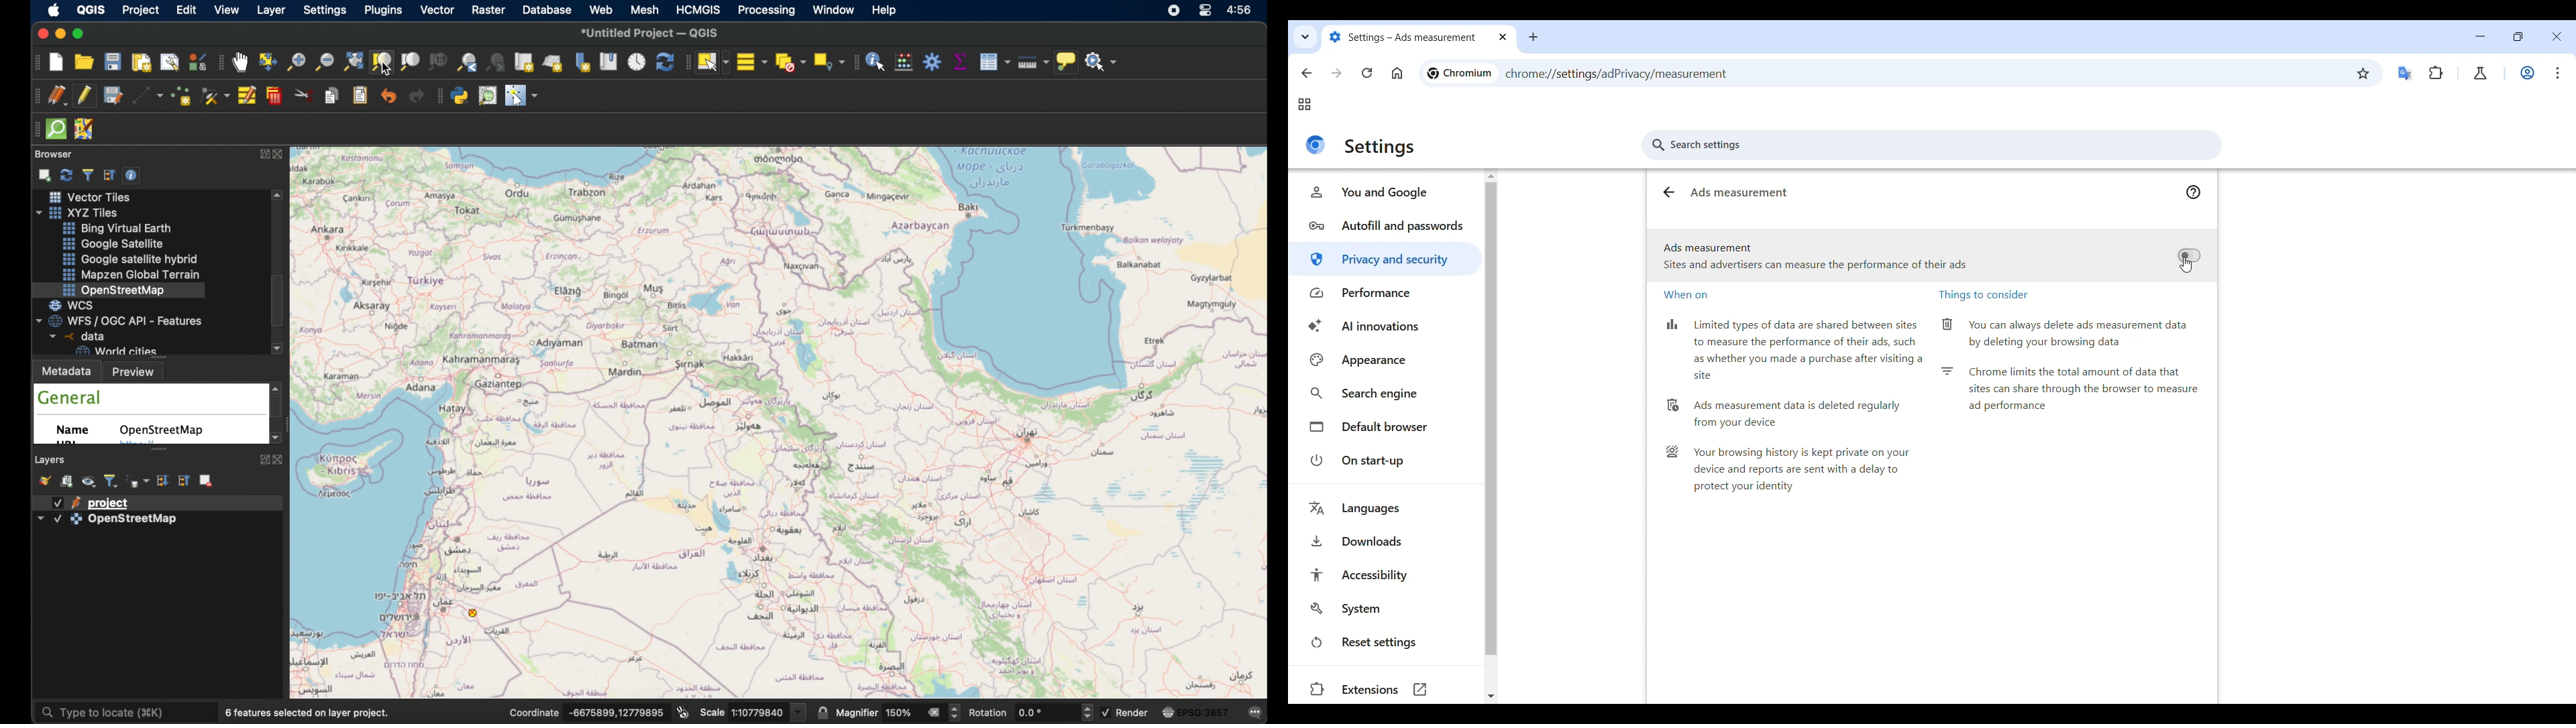  Describe the element at coordinates (1460, 73) in the screenshot. I see `Logo and name of current site` at that location.